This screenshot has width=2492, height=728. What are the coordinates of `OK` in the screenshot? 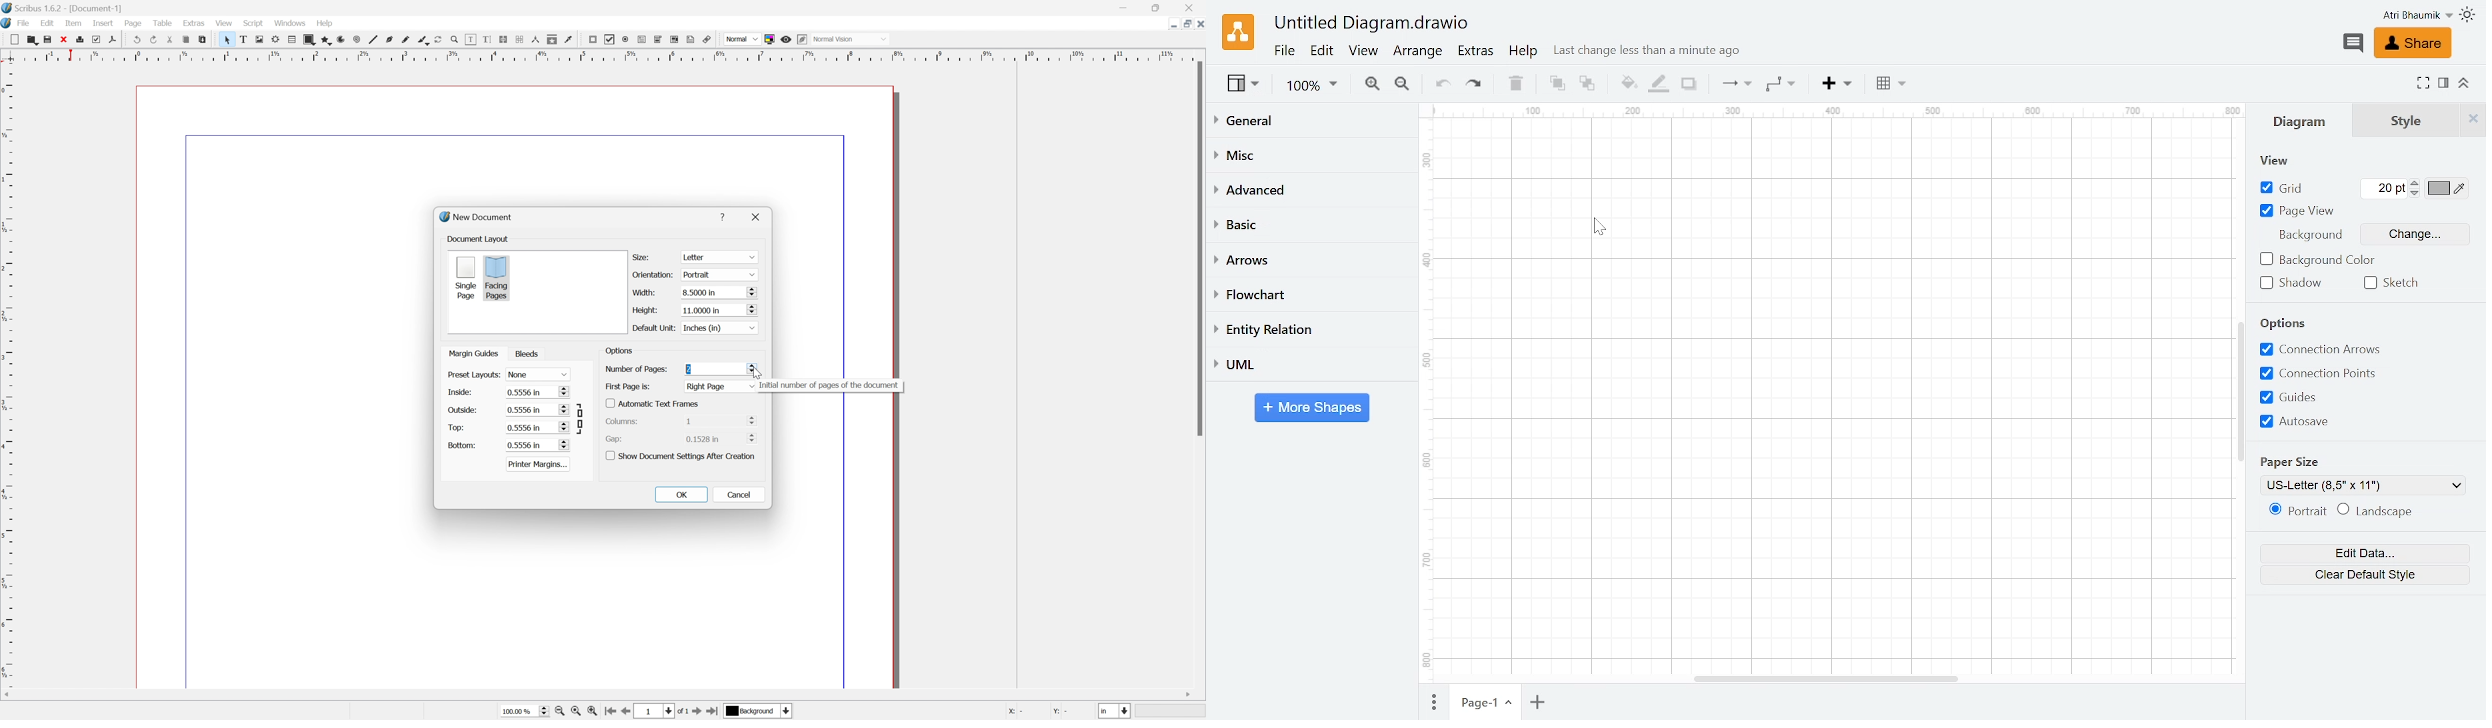 It's located at (682, 494).